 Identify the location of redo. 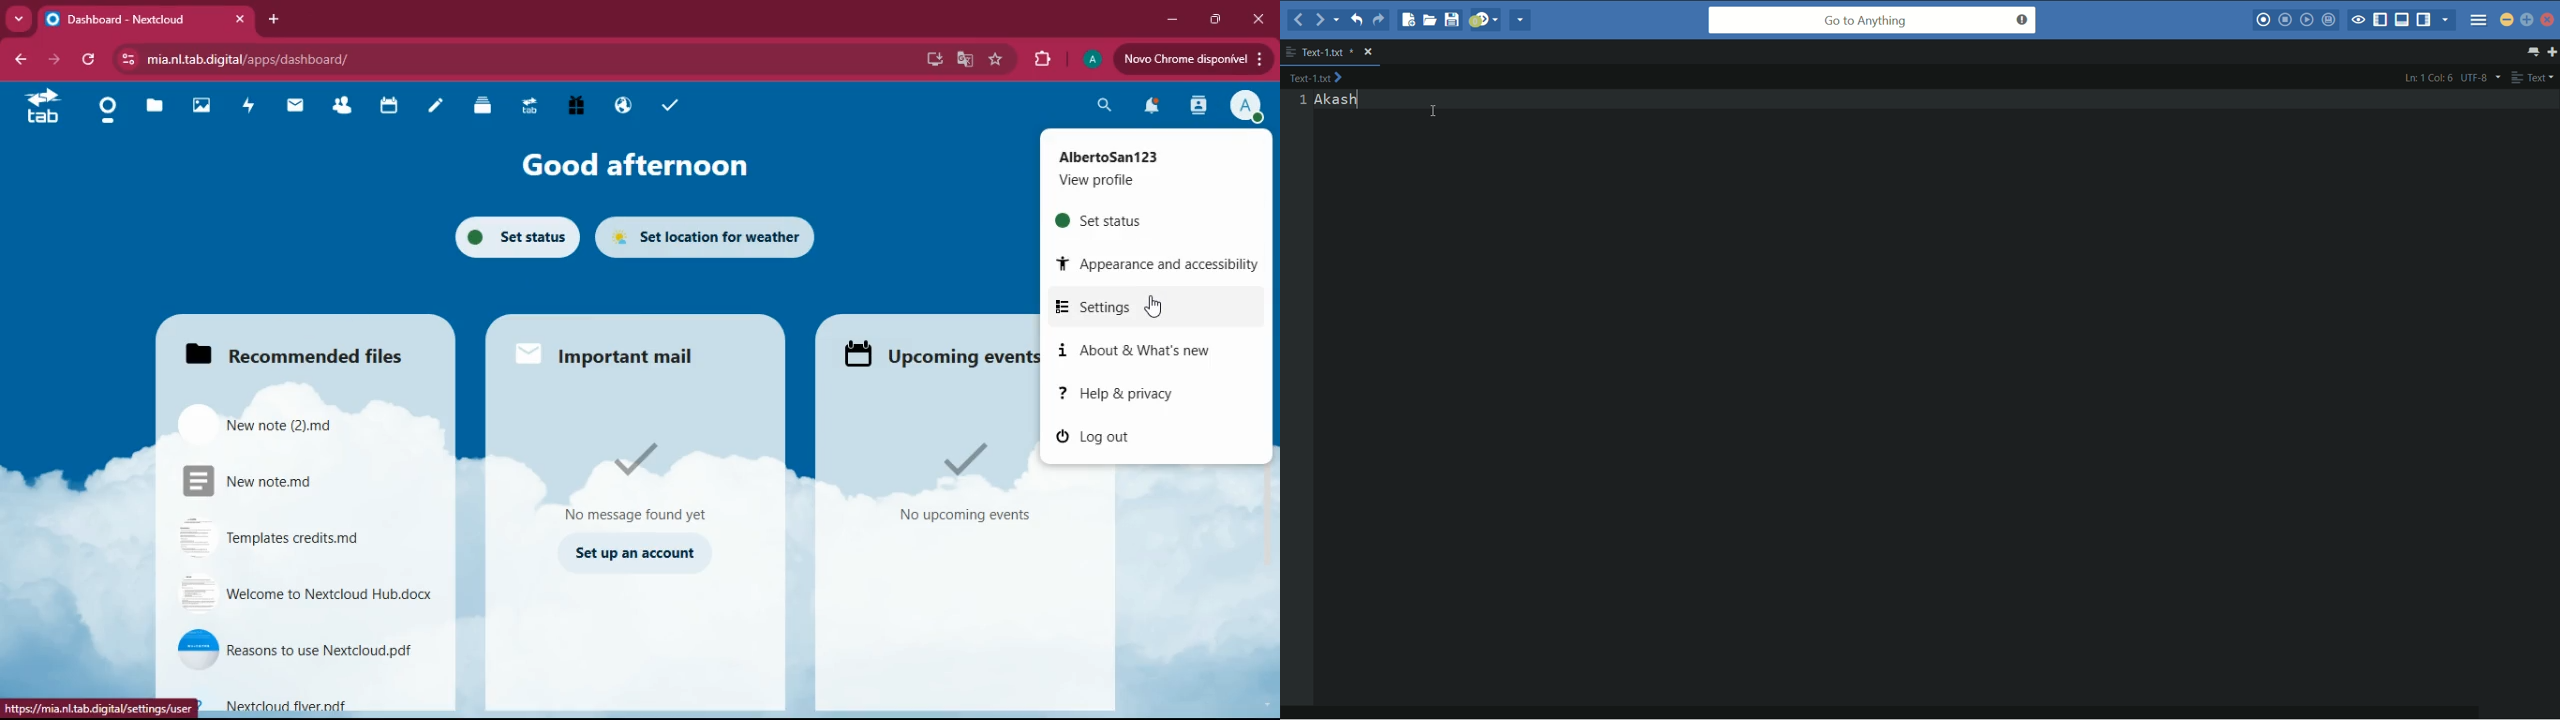
(1381, 19).